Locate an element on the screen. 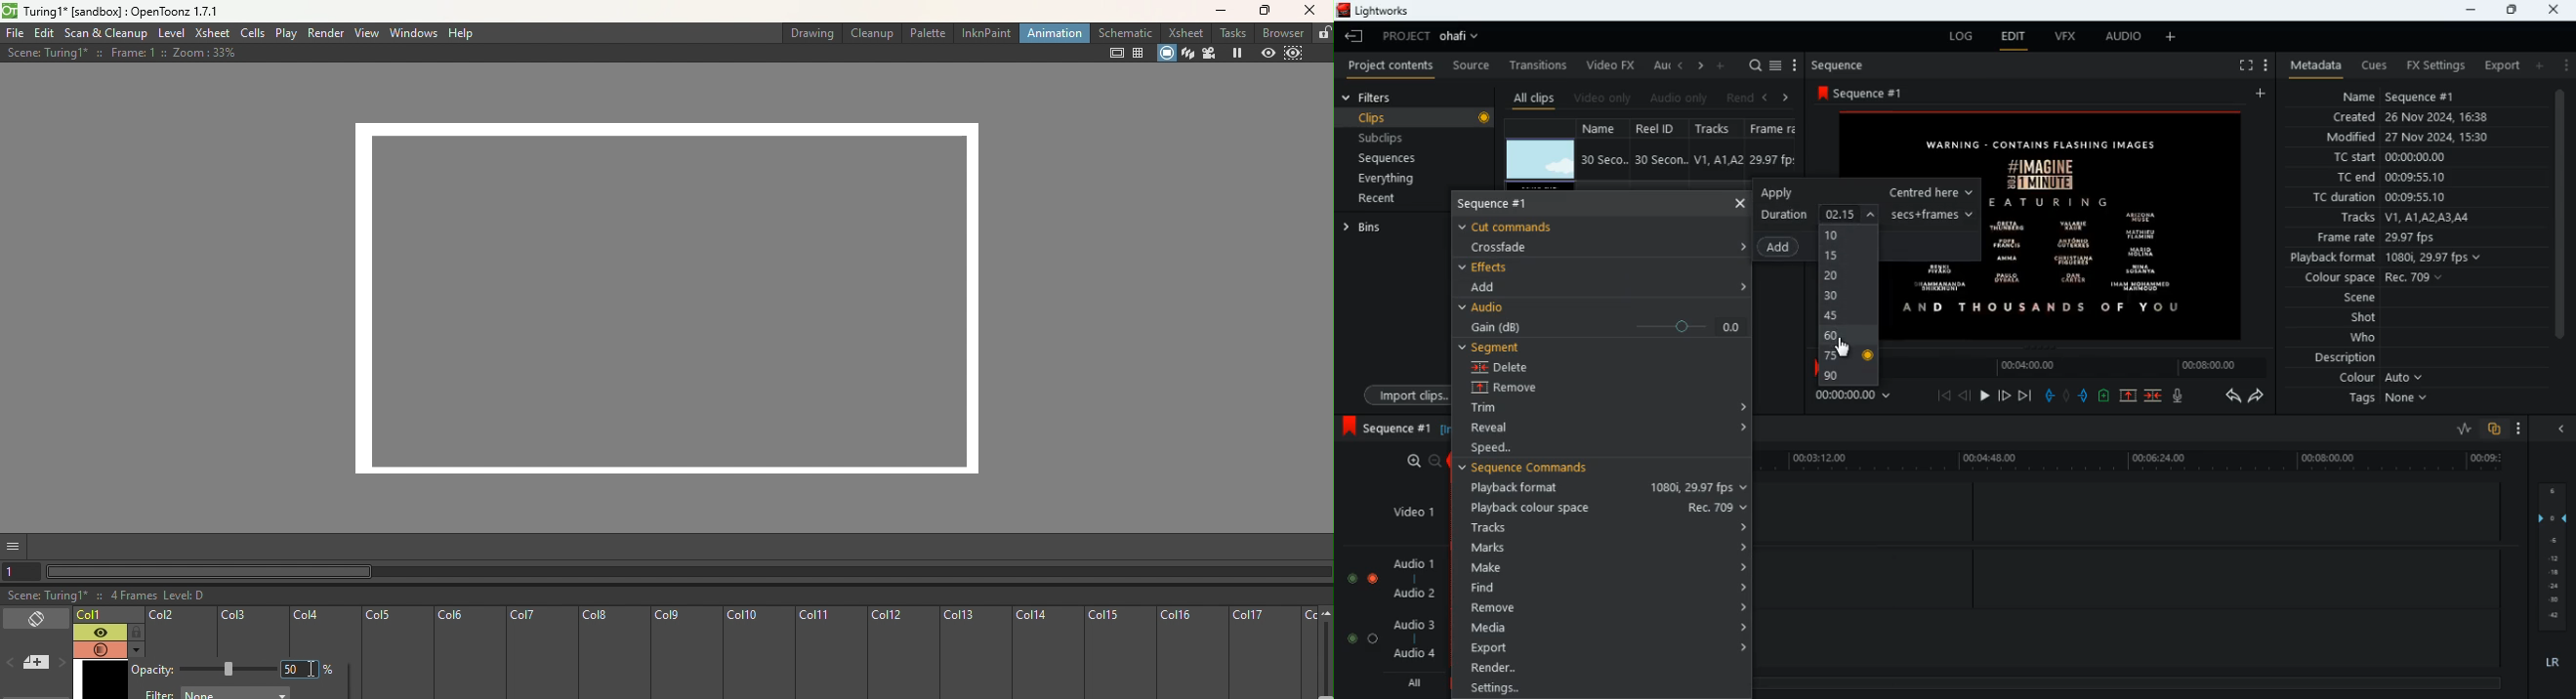 Image resolution: width=2576 pixels, height=700 pixels. bins is located at coordinates (1387, 226).